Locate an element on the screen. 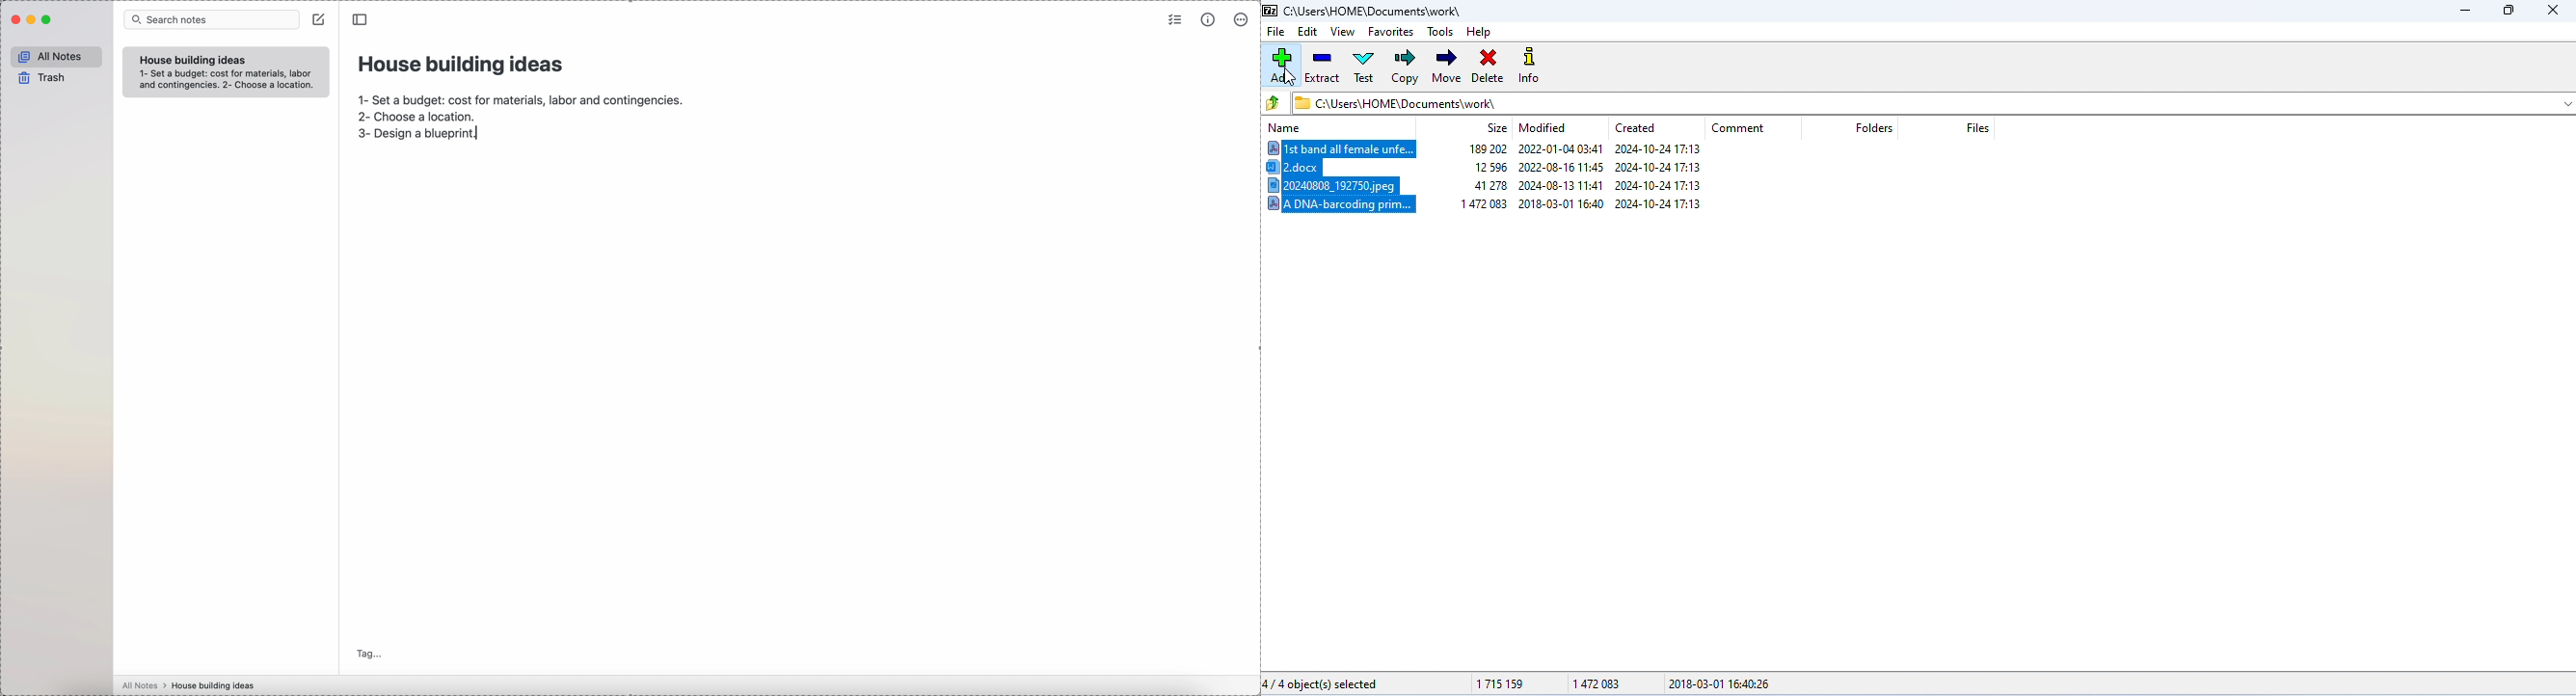 This screenshot has width=2576, height=700. house building ideas is located at coordinates (216, 685).